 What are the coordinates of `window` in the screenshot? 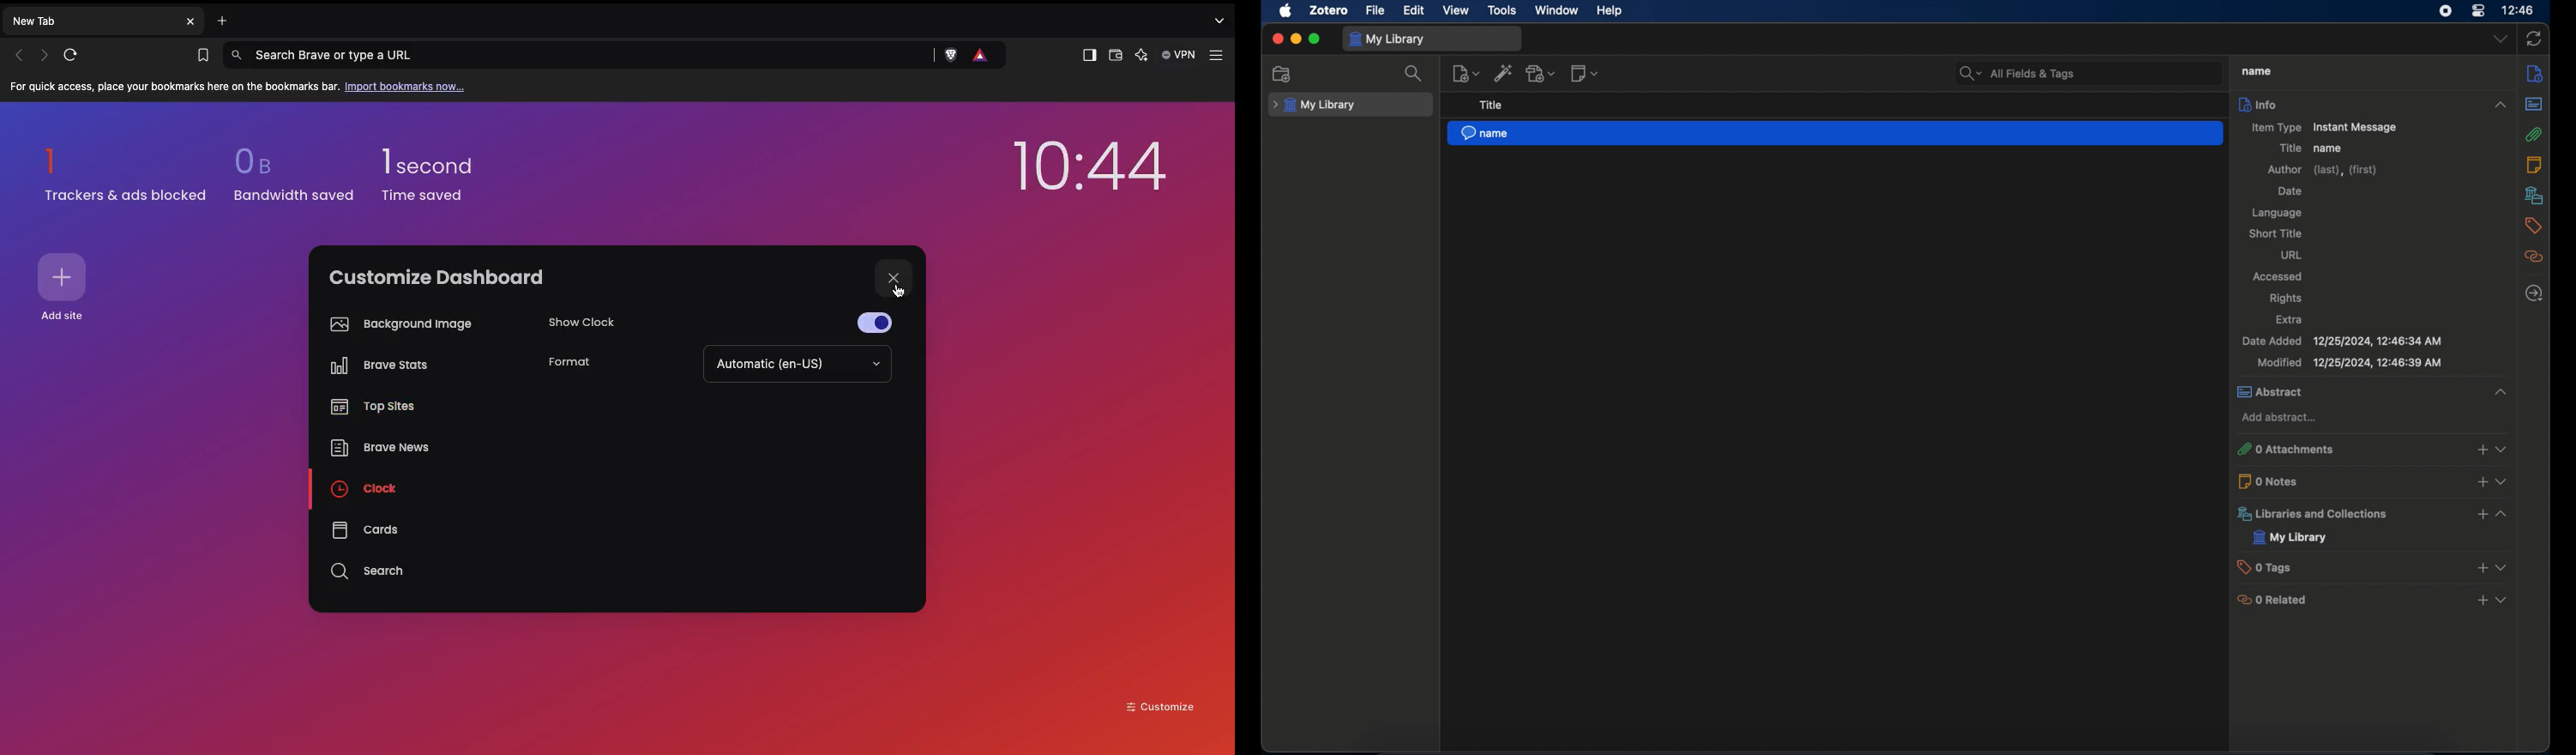 It's located at (1556, 10).